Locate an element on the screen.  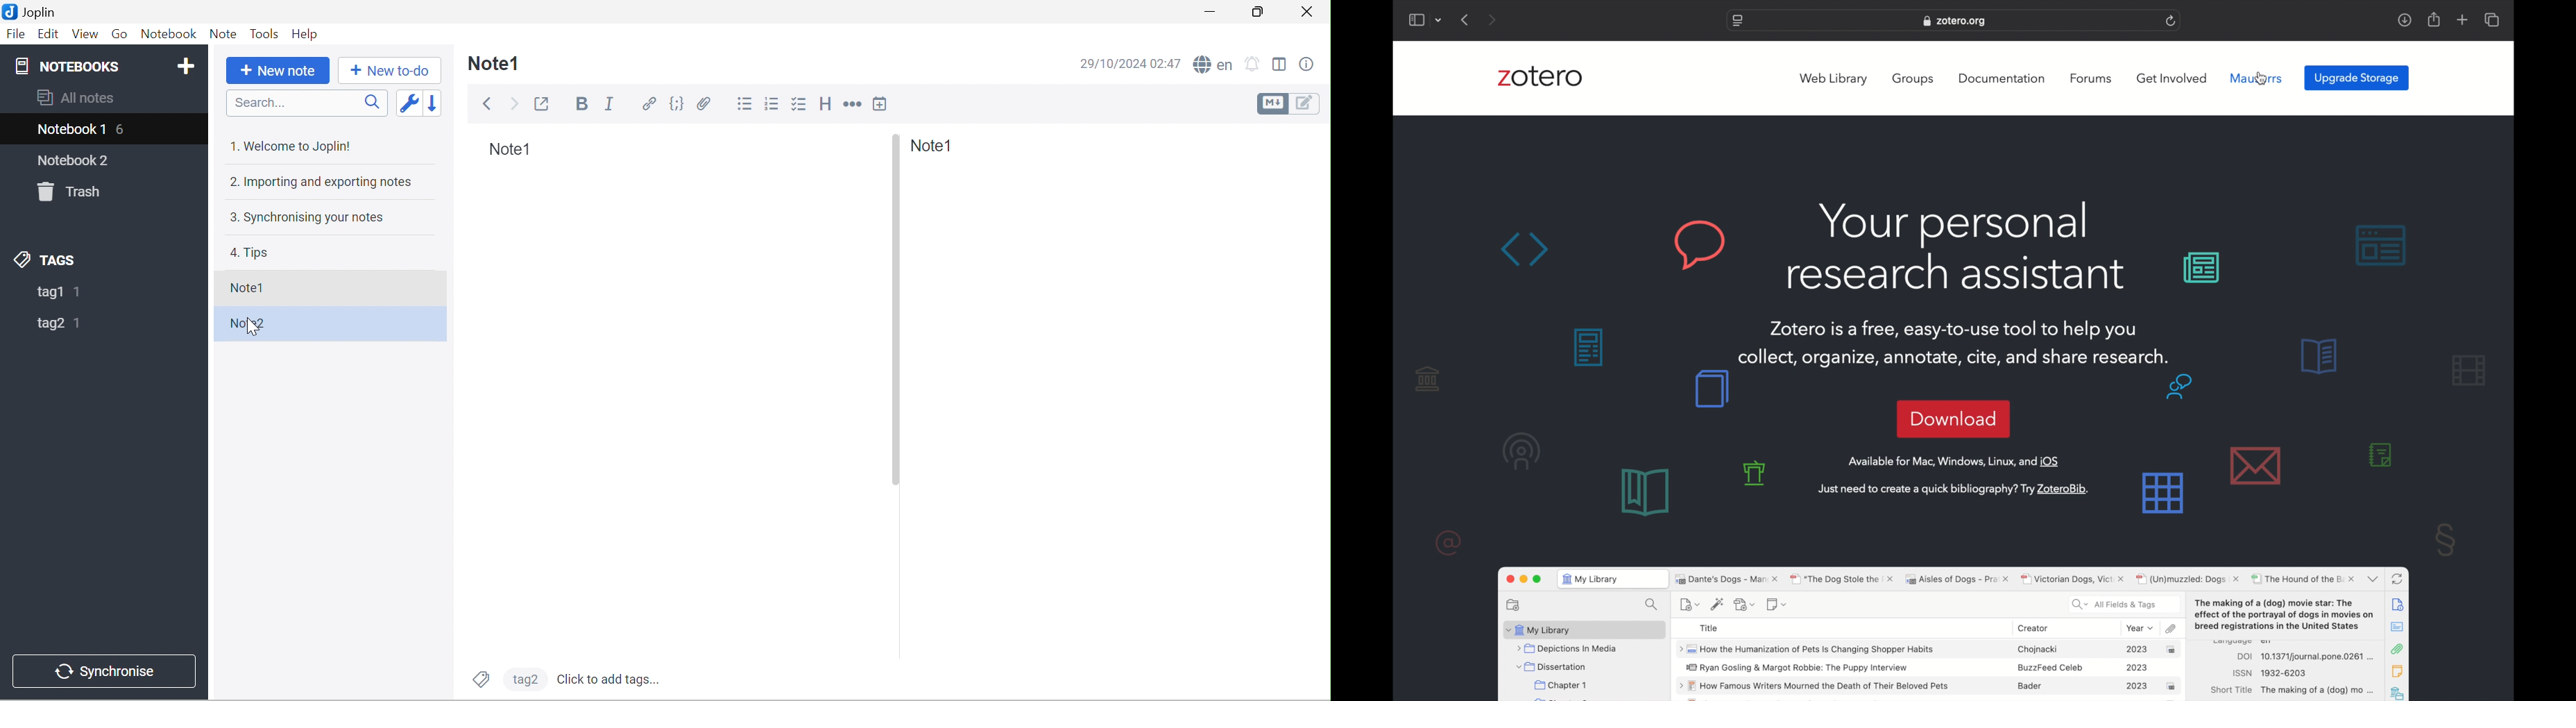
1 is located at coordinates (78, 326).